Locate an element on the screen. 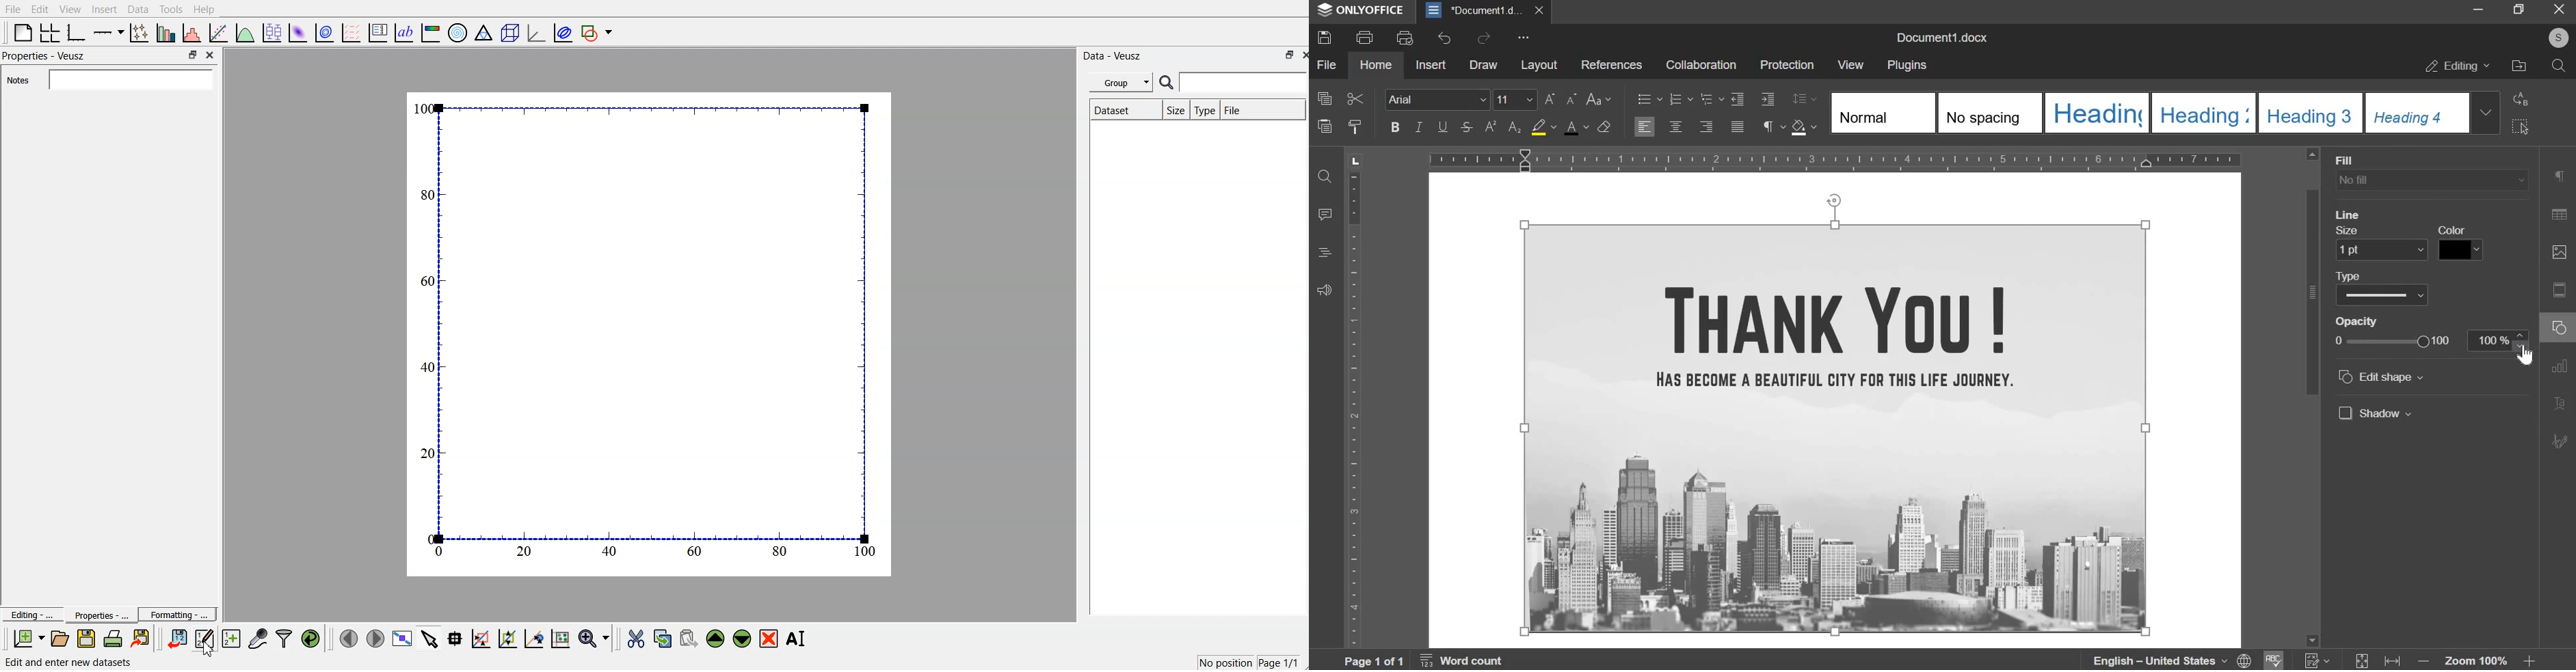 The width and height of the screenshot is (2576, 672). ternary graph is located at coordinates (484, 31).